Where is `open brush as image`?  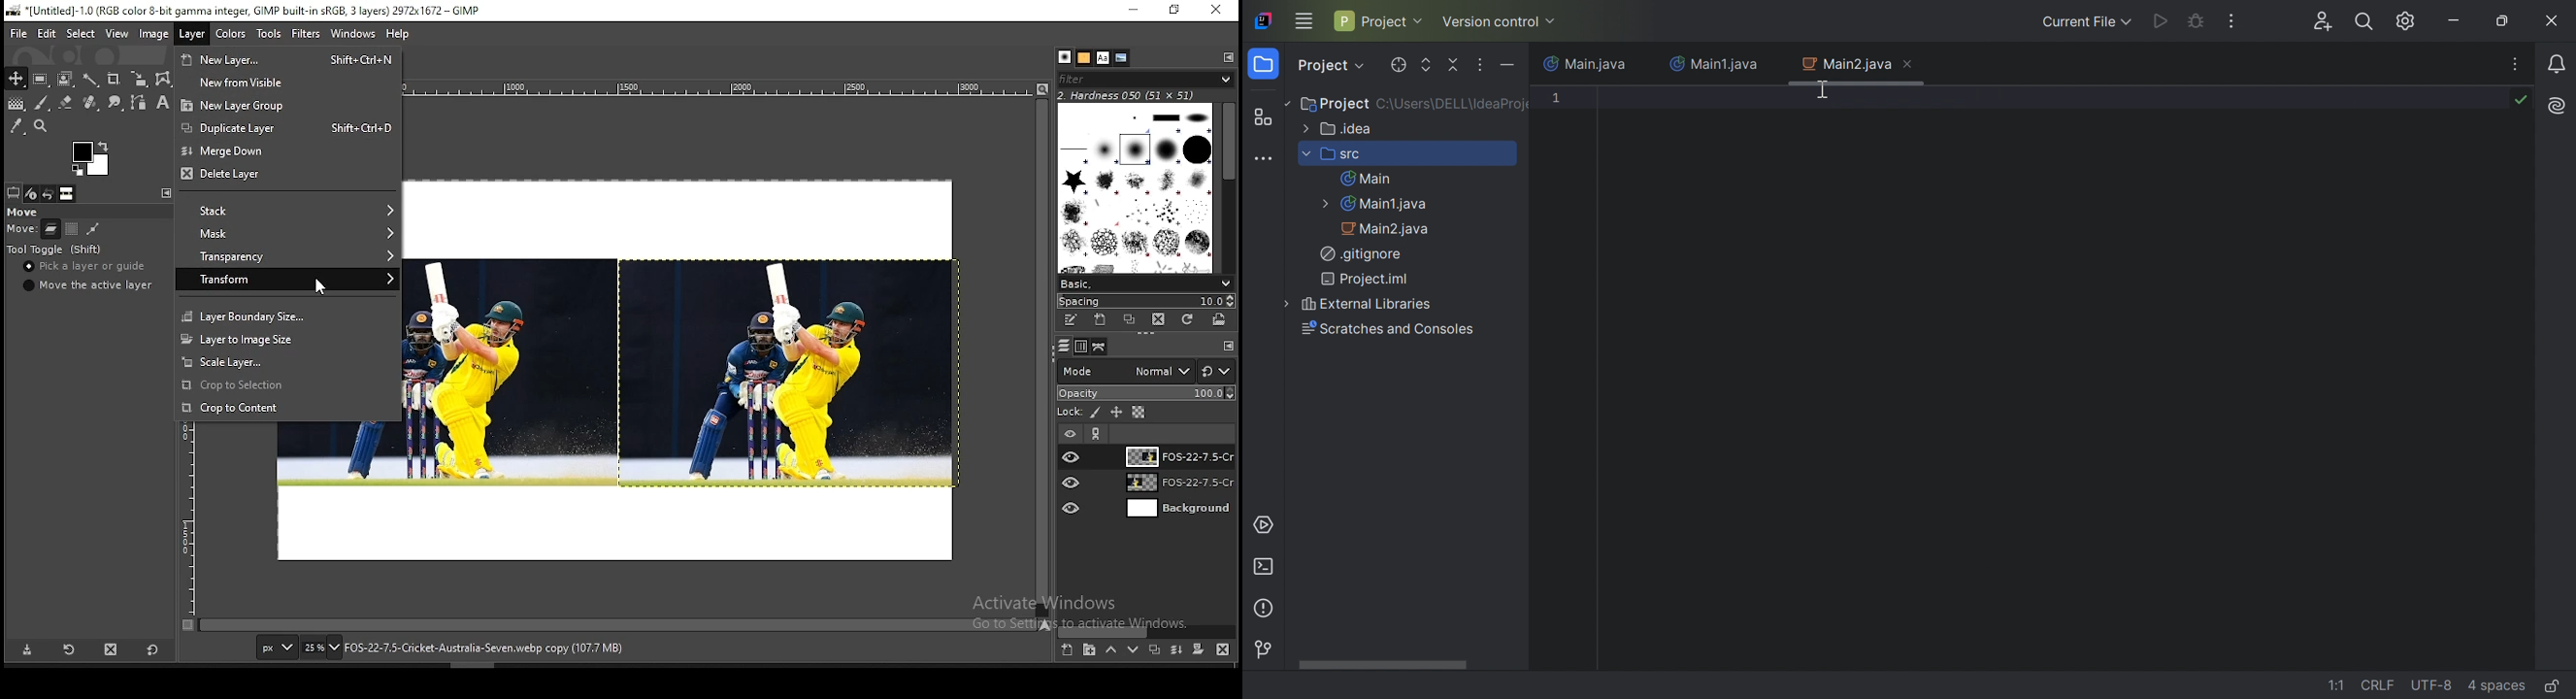 open brush as image is located at coordinates (1221, 319).